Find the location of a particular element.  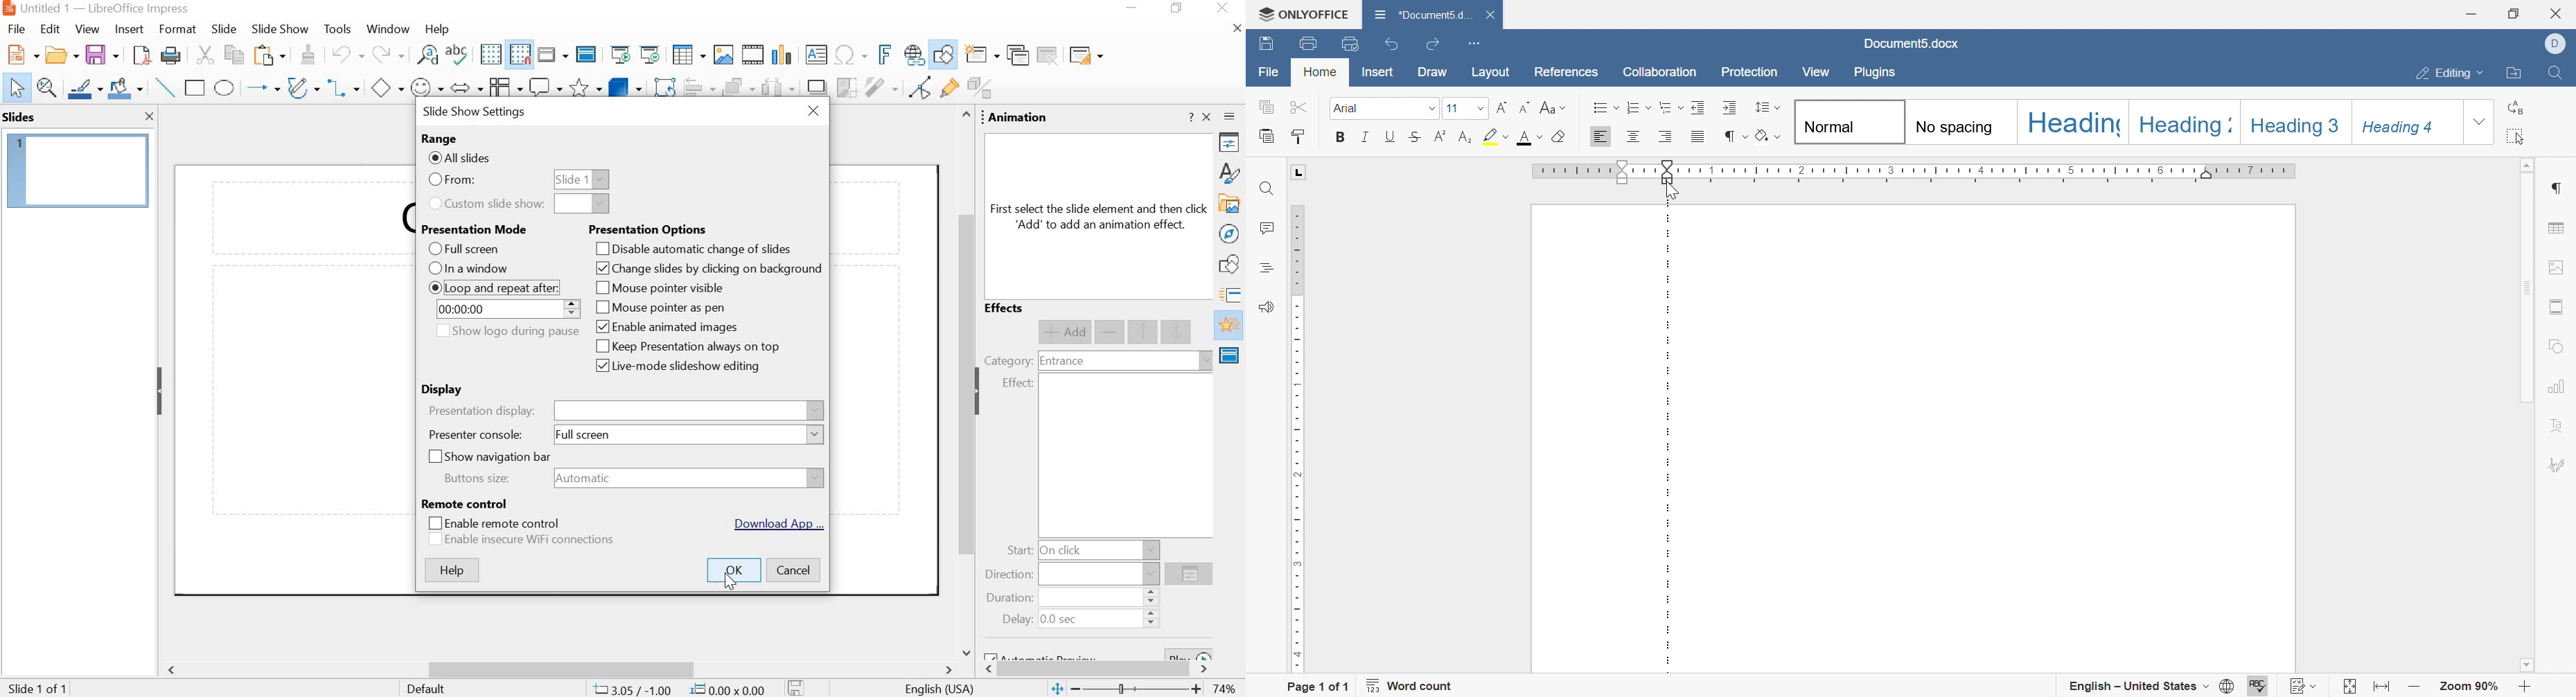

live-mode slideshow editing is located at coordinates (676, 367).